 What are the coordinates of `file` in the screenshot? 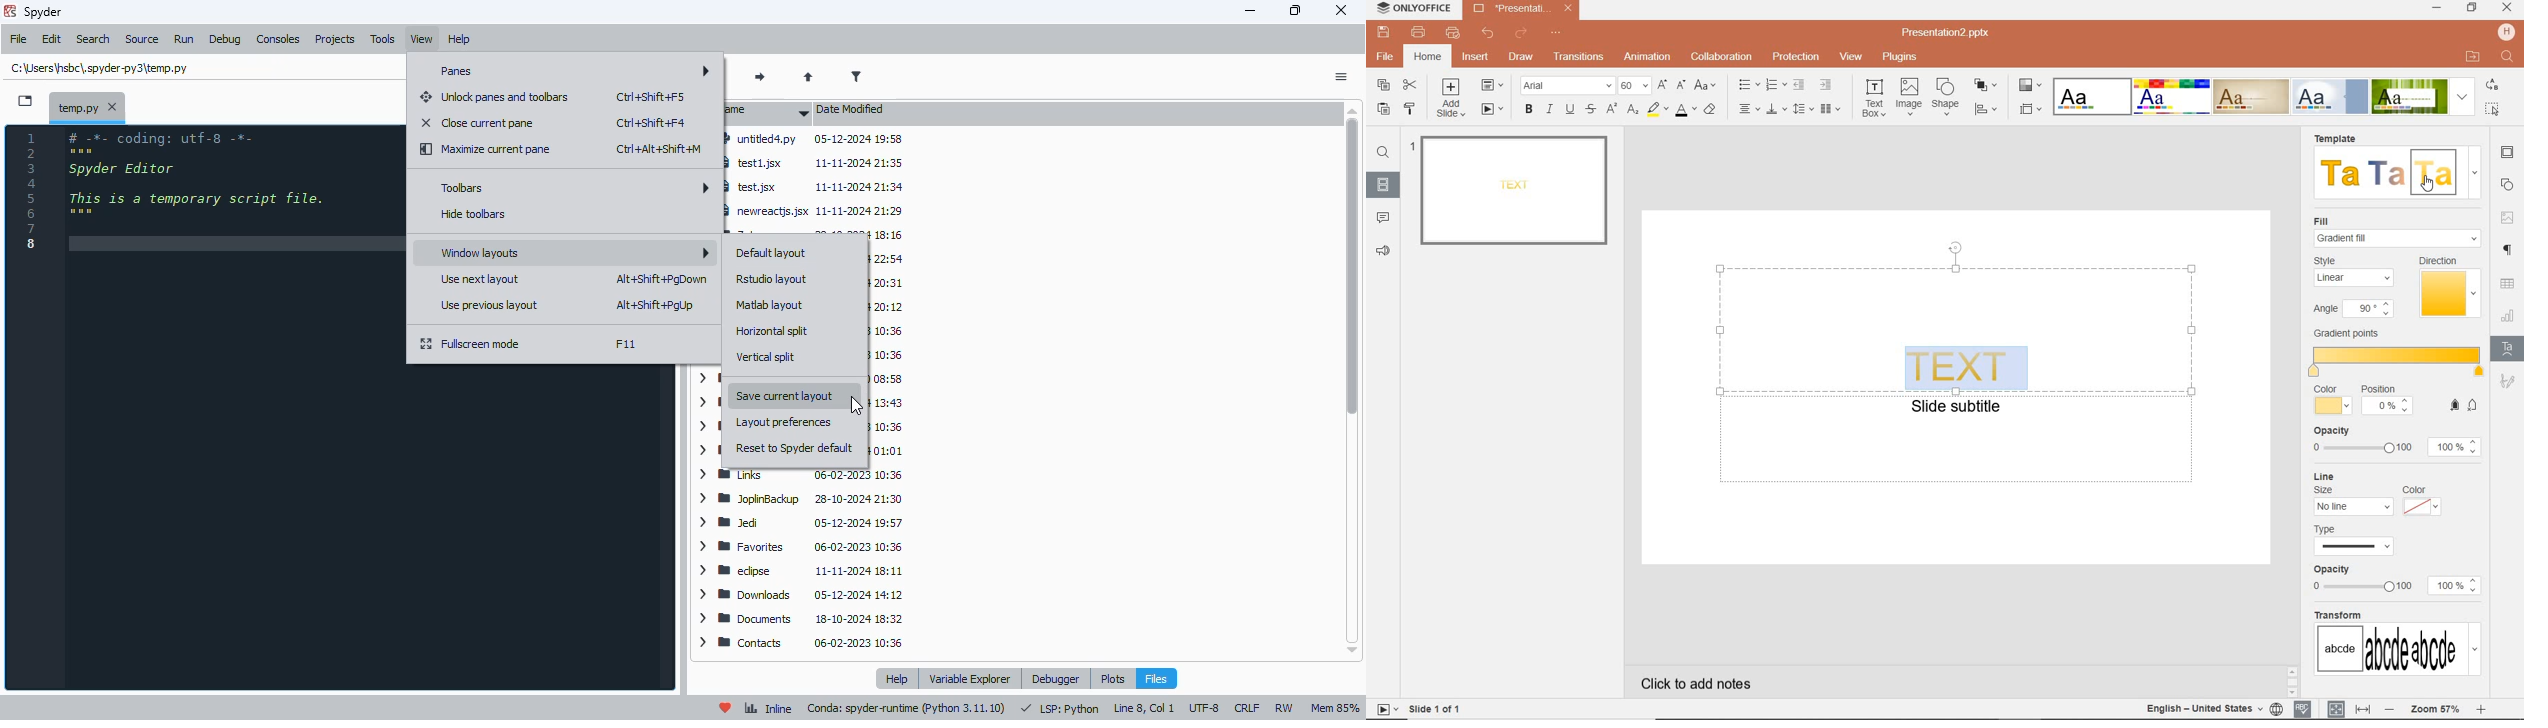 It's located at (20, 40).